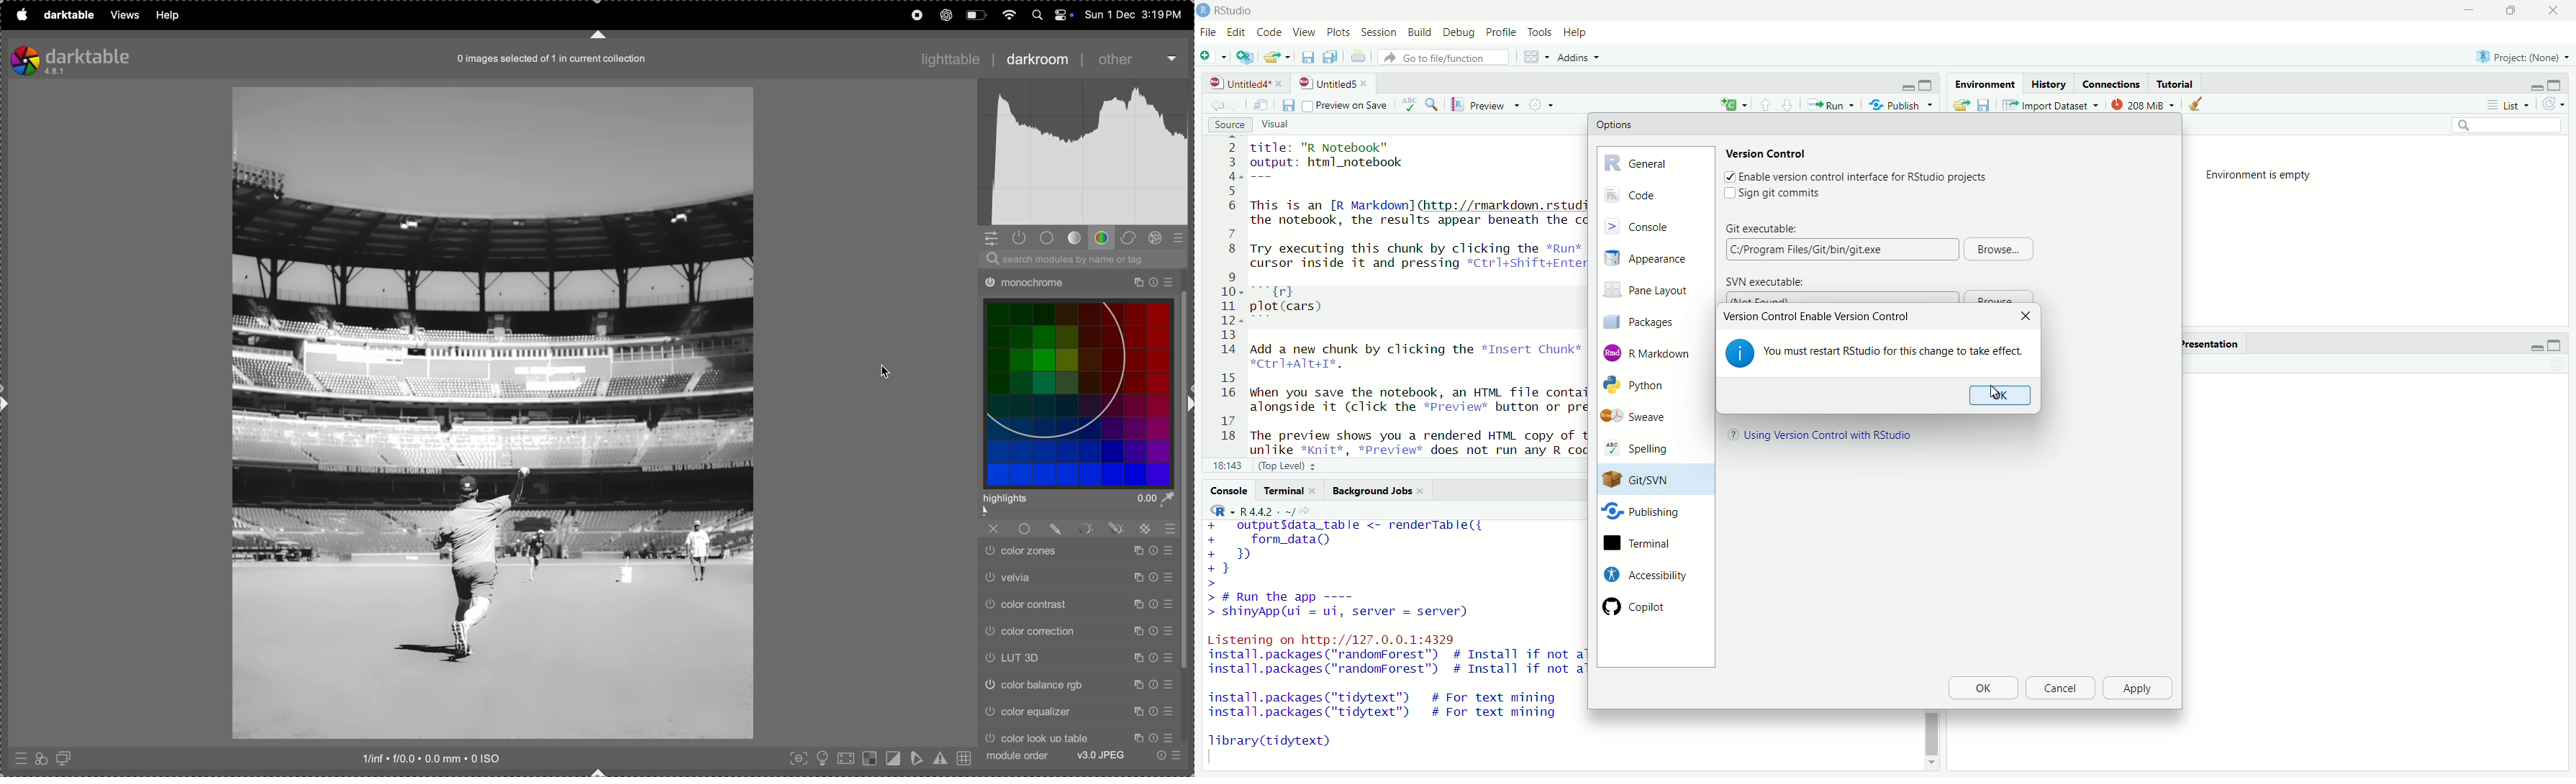 The width and height of the screenshot is (2576, 784). What do you see at coordinates (1332, 57) in the screenshot?
I see `save all open documents` at bounding box center [1332, 57].